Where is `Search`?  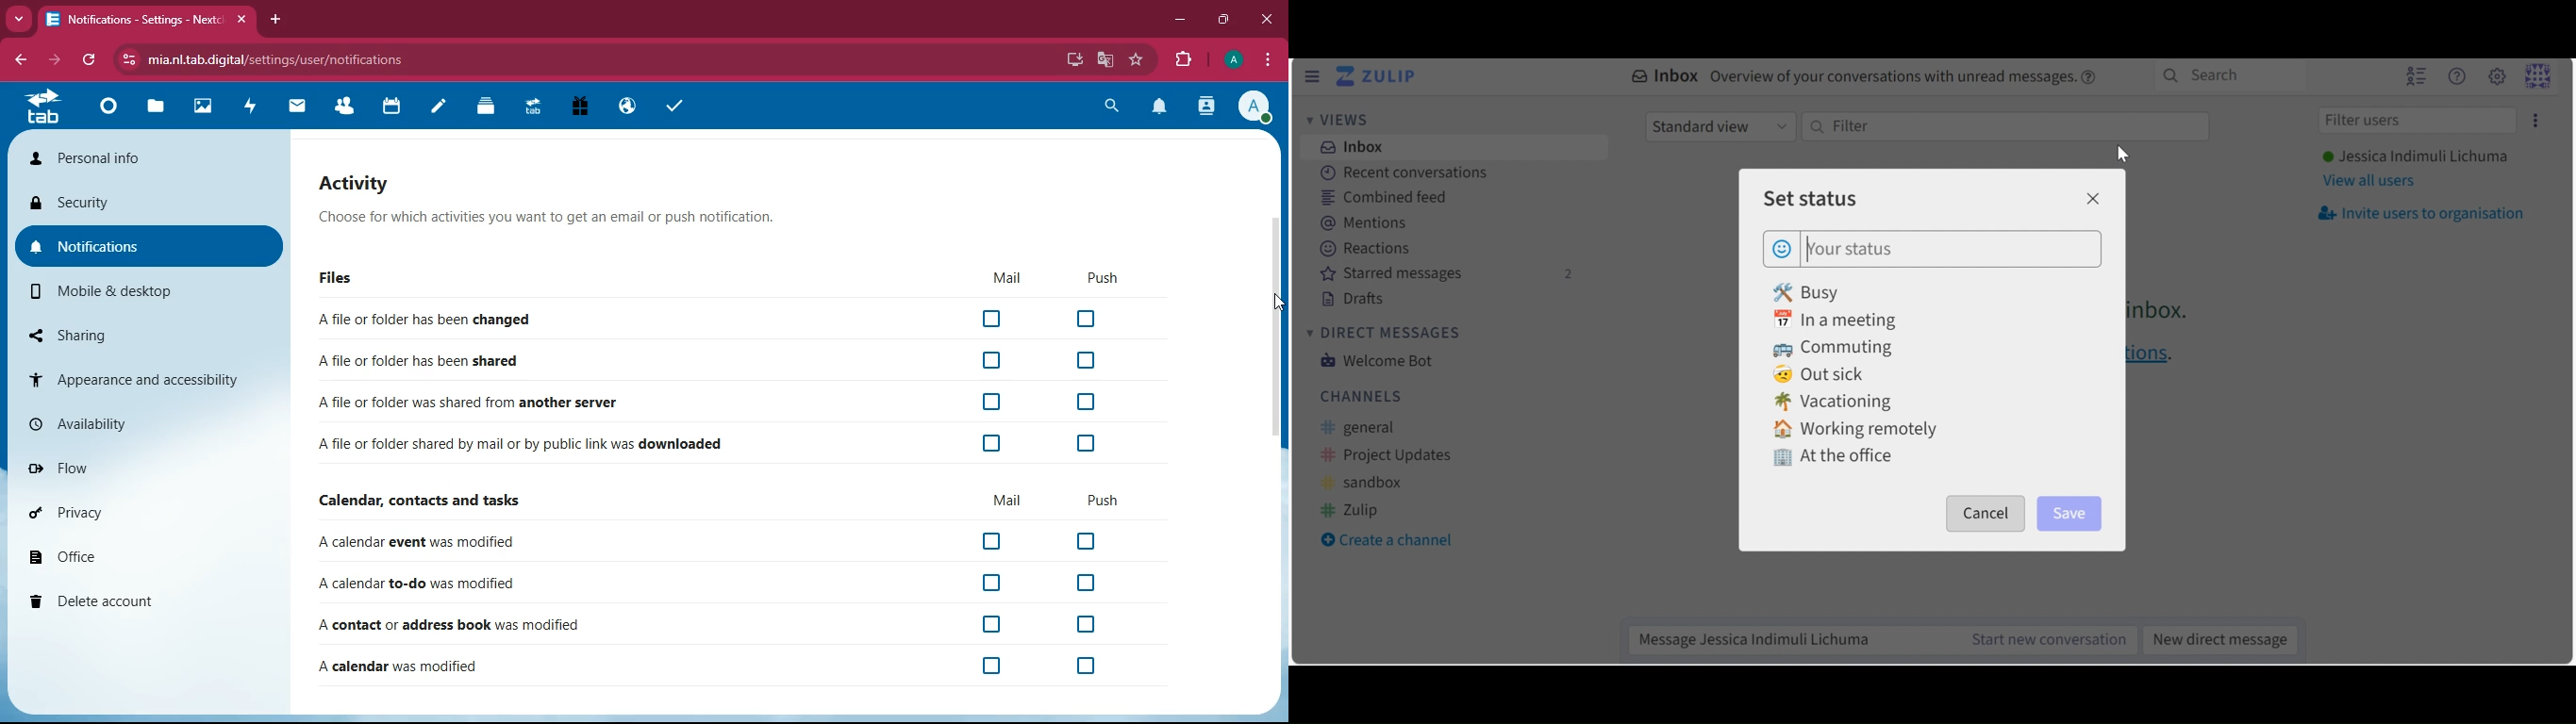
Search is located at coordinates (2228, 75).